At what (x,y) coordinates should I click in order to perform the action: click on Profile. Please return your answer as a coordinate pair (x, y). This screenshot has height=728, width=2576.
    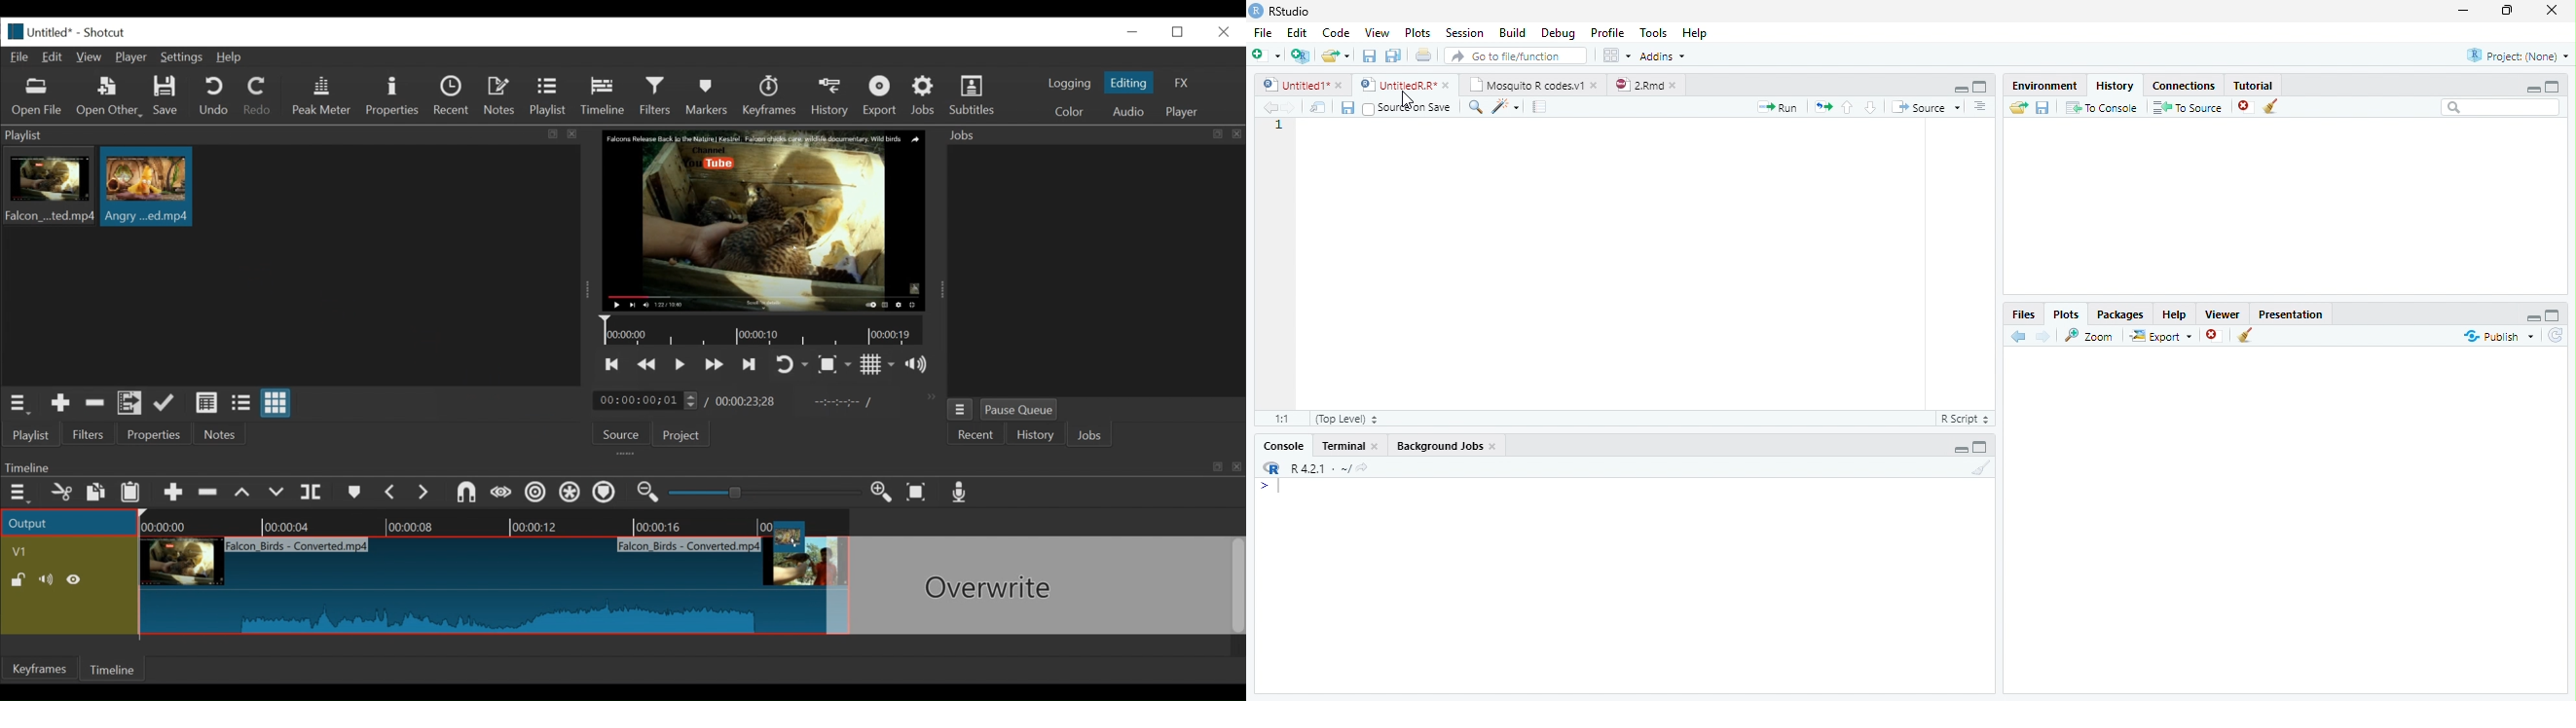
    Looking at the image, I should click on (1610, 32).